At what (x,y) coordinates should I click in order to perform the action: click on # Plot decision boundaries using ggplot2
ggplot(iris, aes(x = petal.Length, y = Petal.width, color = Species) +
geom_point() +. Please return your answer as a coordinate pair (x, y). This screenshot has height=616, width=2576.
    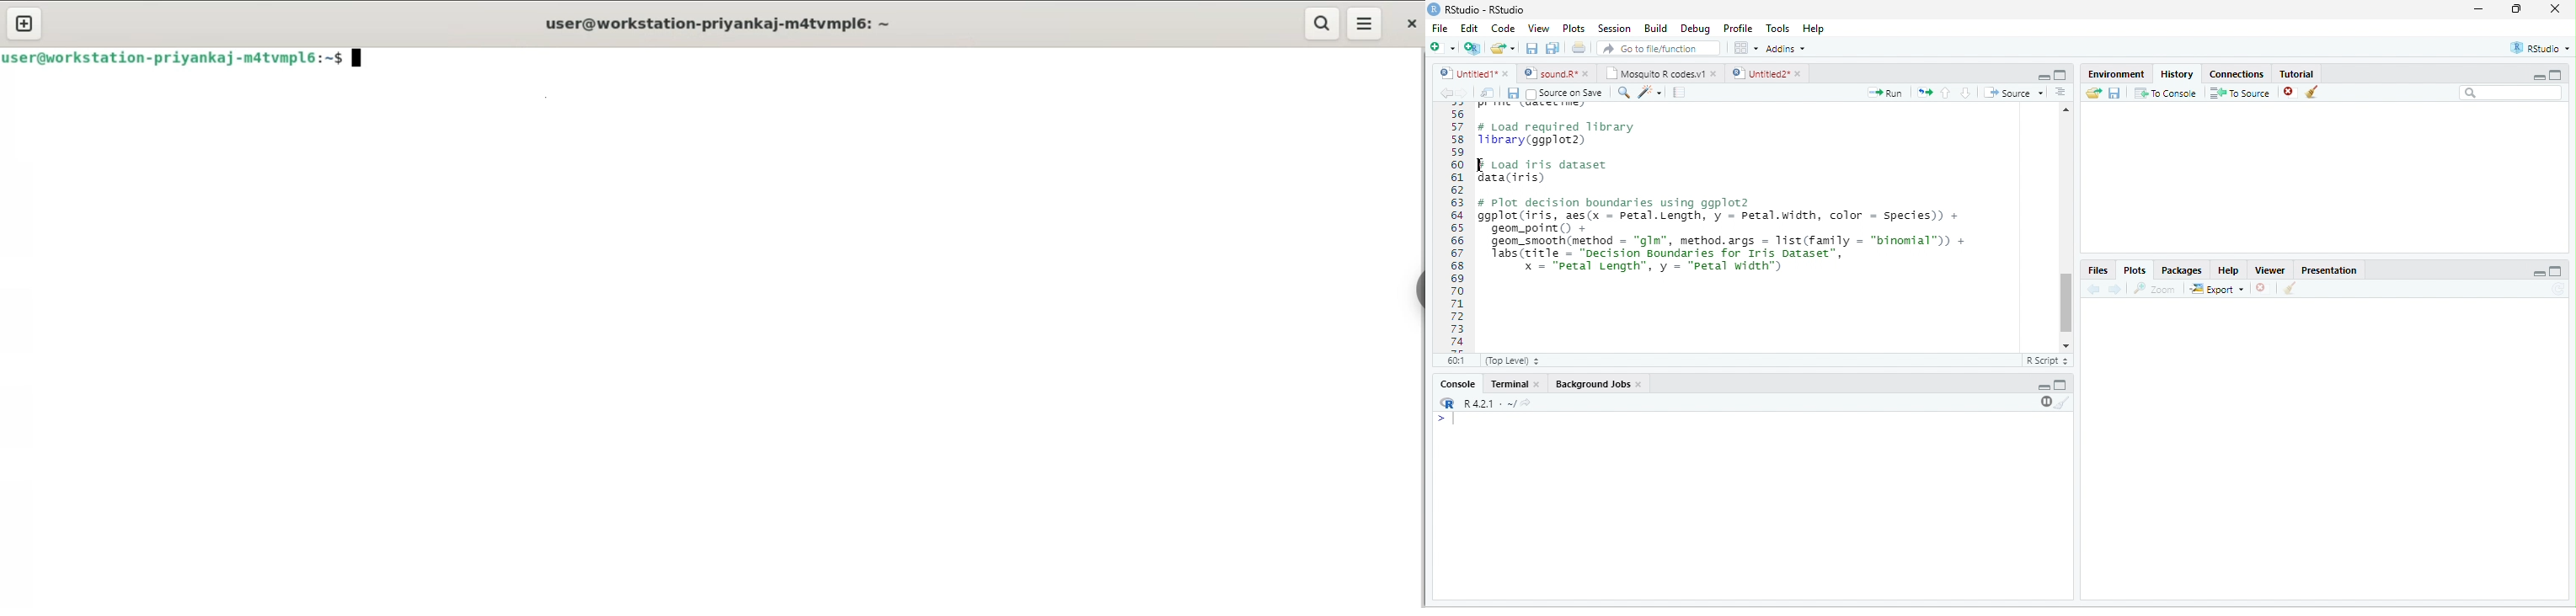
    Looking at the image, I should click on (1719, 215).